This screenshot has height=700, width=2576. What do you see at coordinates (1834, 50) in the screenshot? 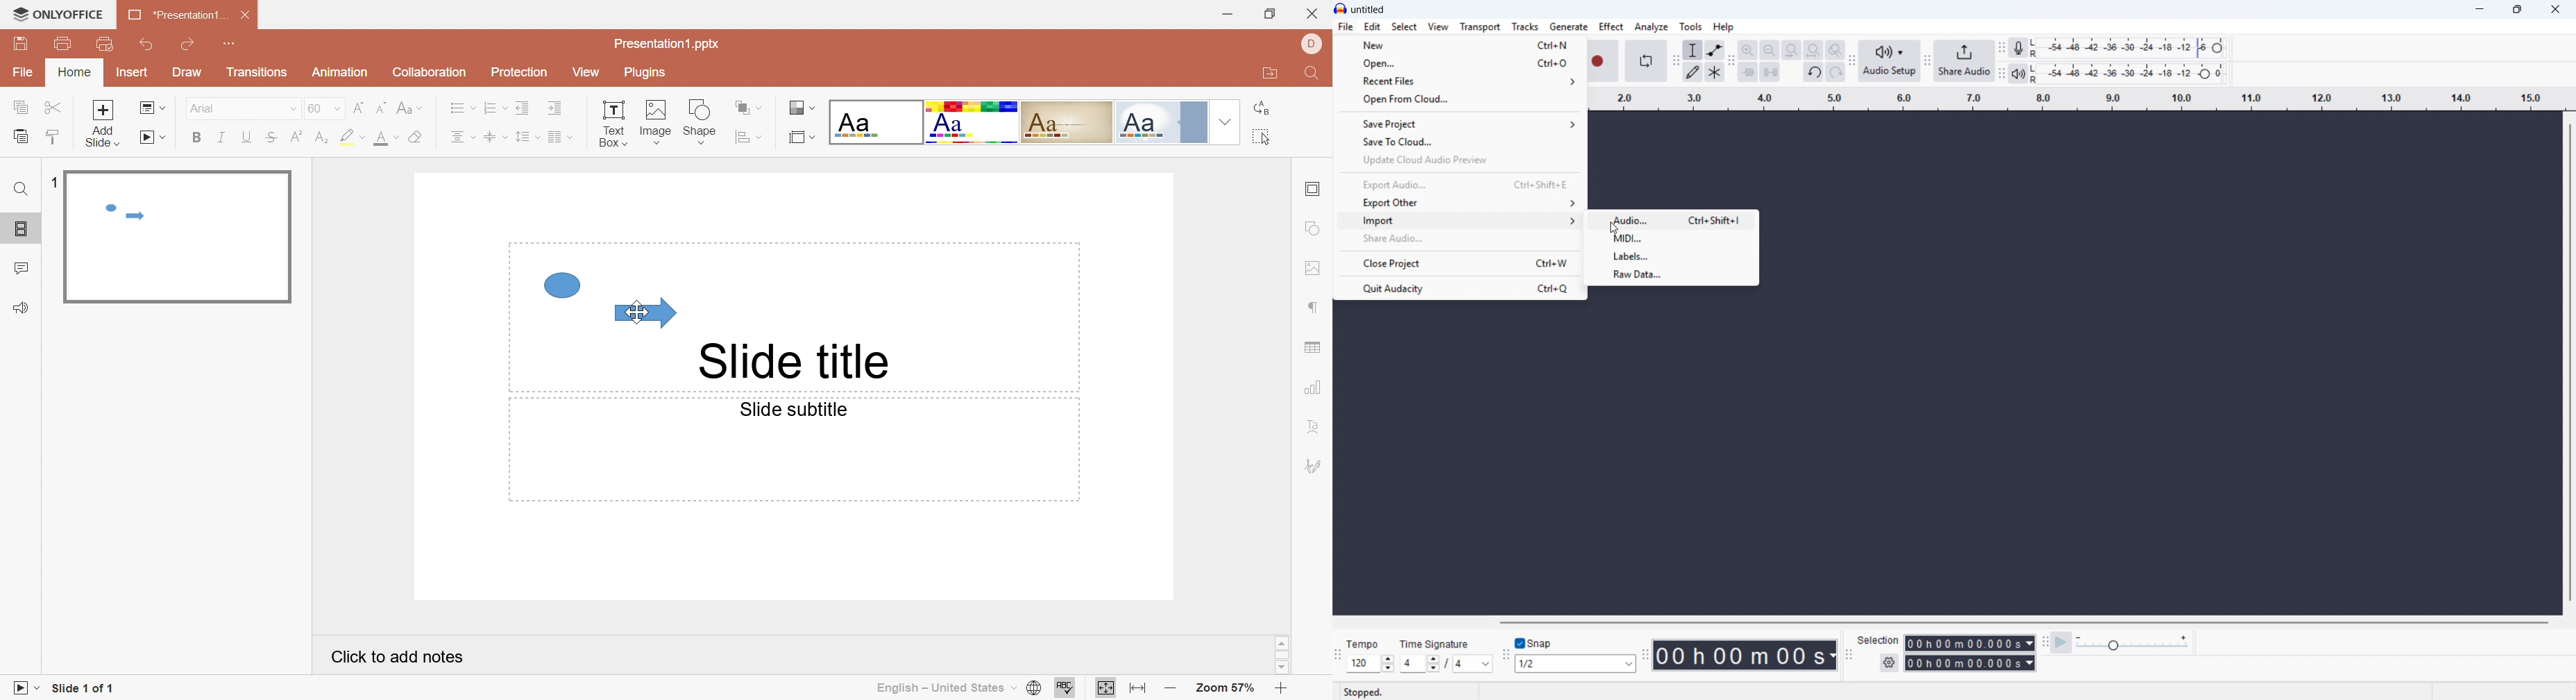
I see `Toggle zoom ` at bounding box center [1834, 50].